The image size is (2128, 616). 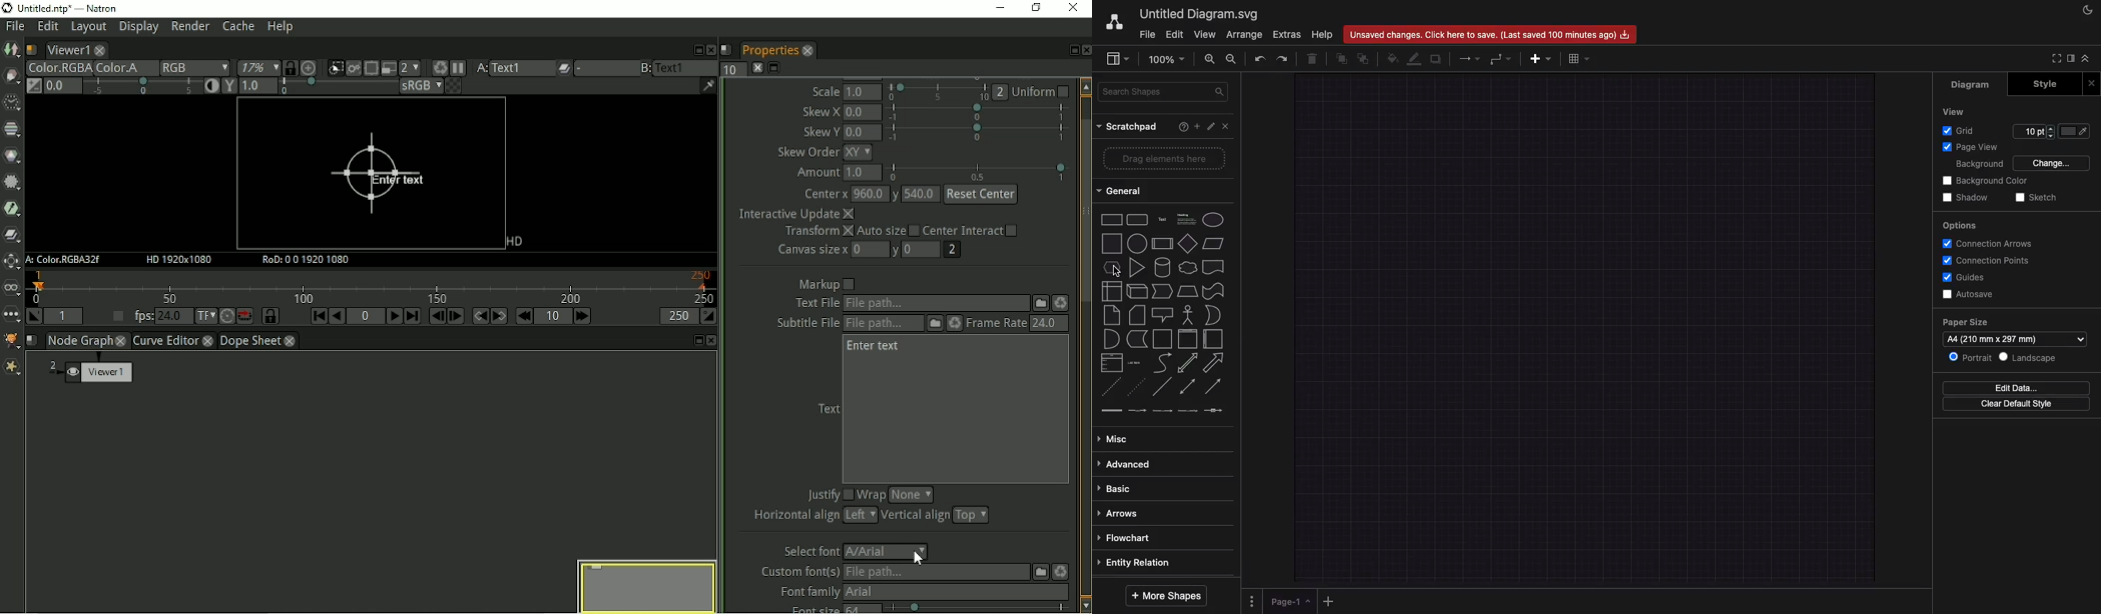 What do you see at coordinates (1281, 60) in the screenshot?
I see `Redo` at bounding box center [1281, 60].